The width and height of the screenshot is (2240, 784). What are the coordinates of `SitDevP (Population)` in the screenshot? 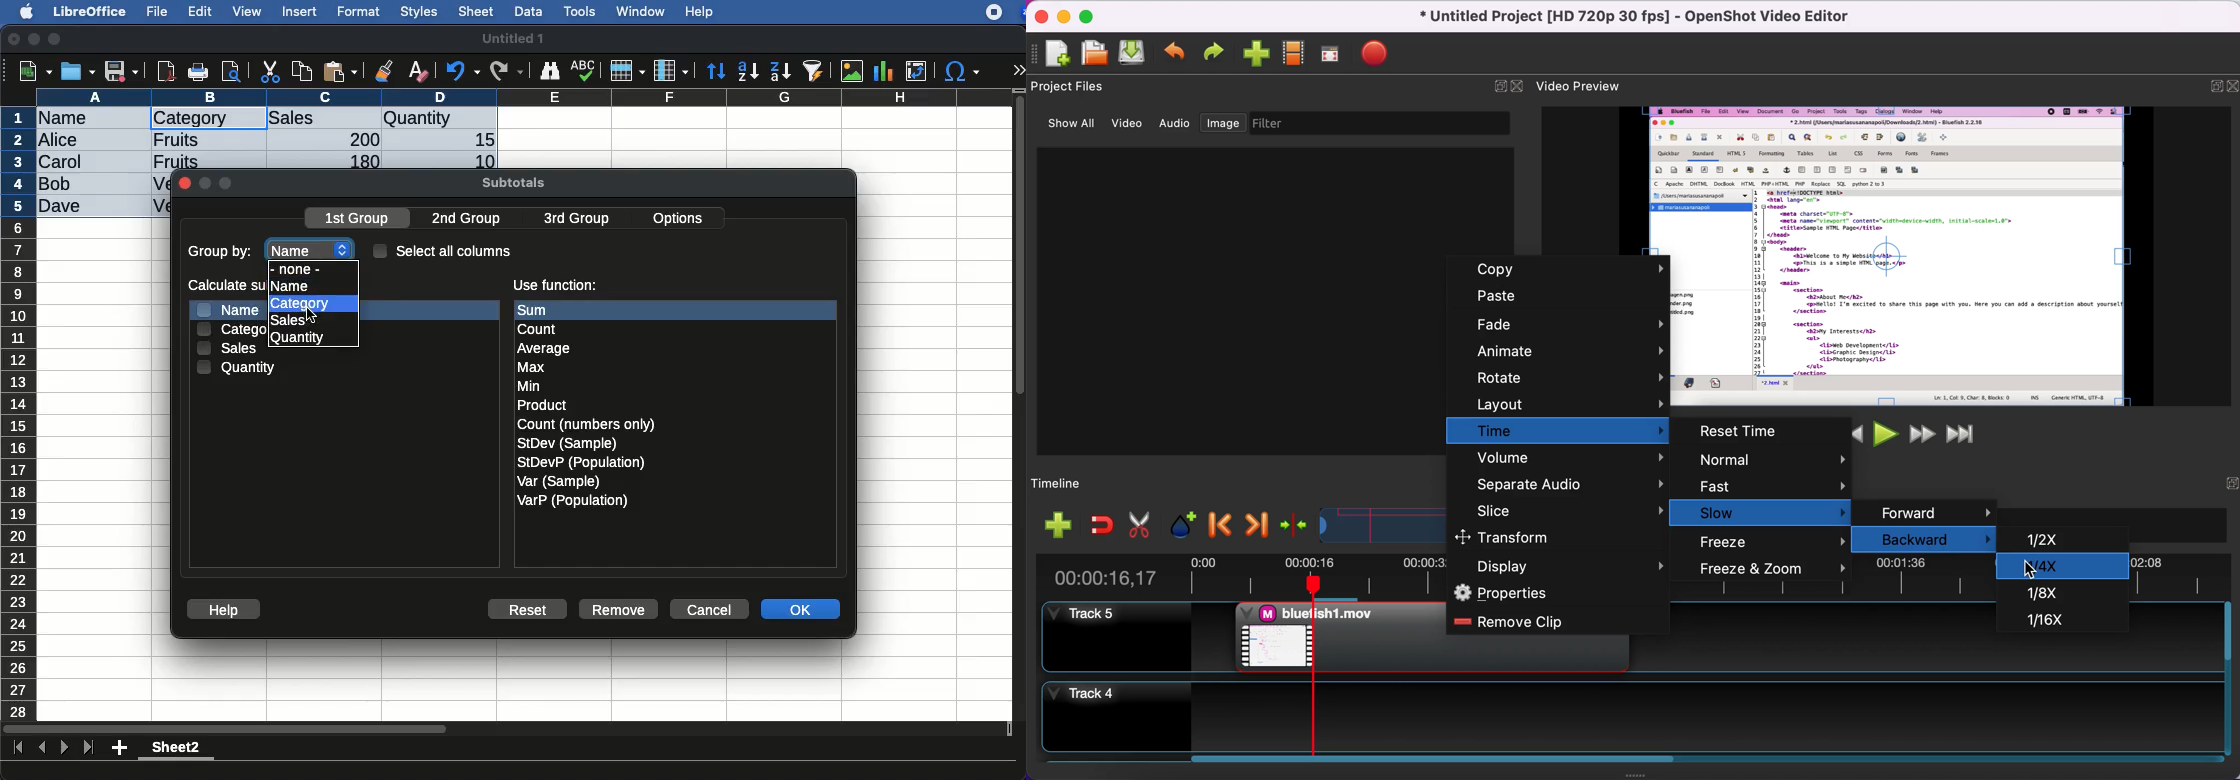 It's located at (582, 462).